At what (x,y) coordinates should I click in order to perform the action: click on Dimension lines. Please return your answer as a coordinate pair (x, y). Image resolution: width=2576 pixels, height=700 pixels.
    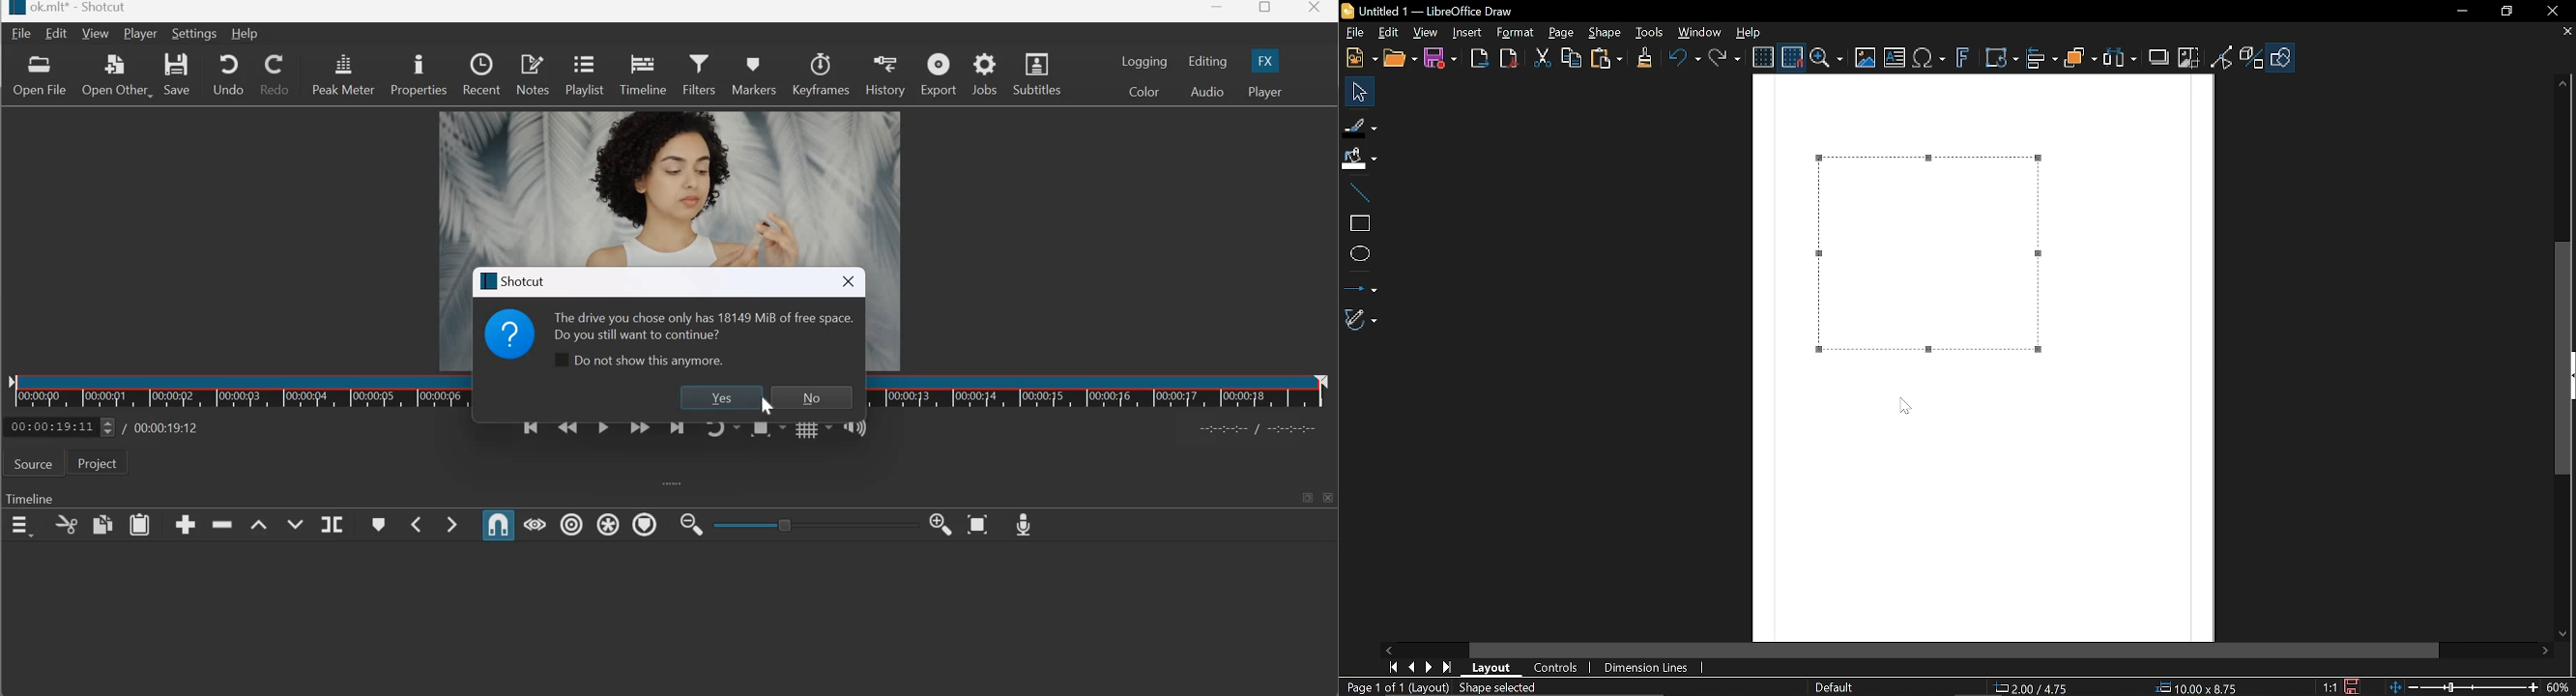
    Looking at the image, I should click on (1647, 667).